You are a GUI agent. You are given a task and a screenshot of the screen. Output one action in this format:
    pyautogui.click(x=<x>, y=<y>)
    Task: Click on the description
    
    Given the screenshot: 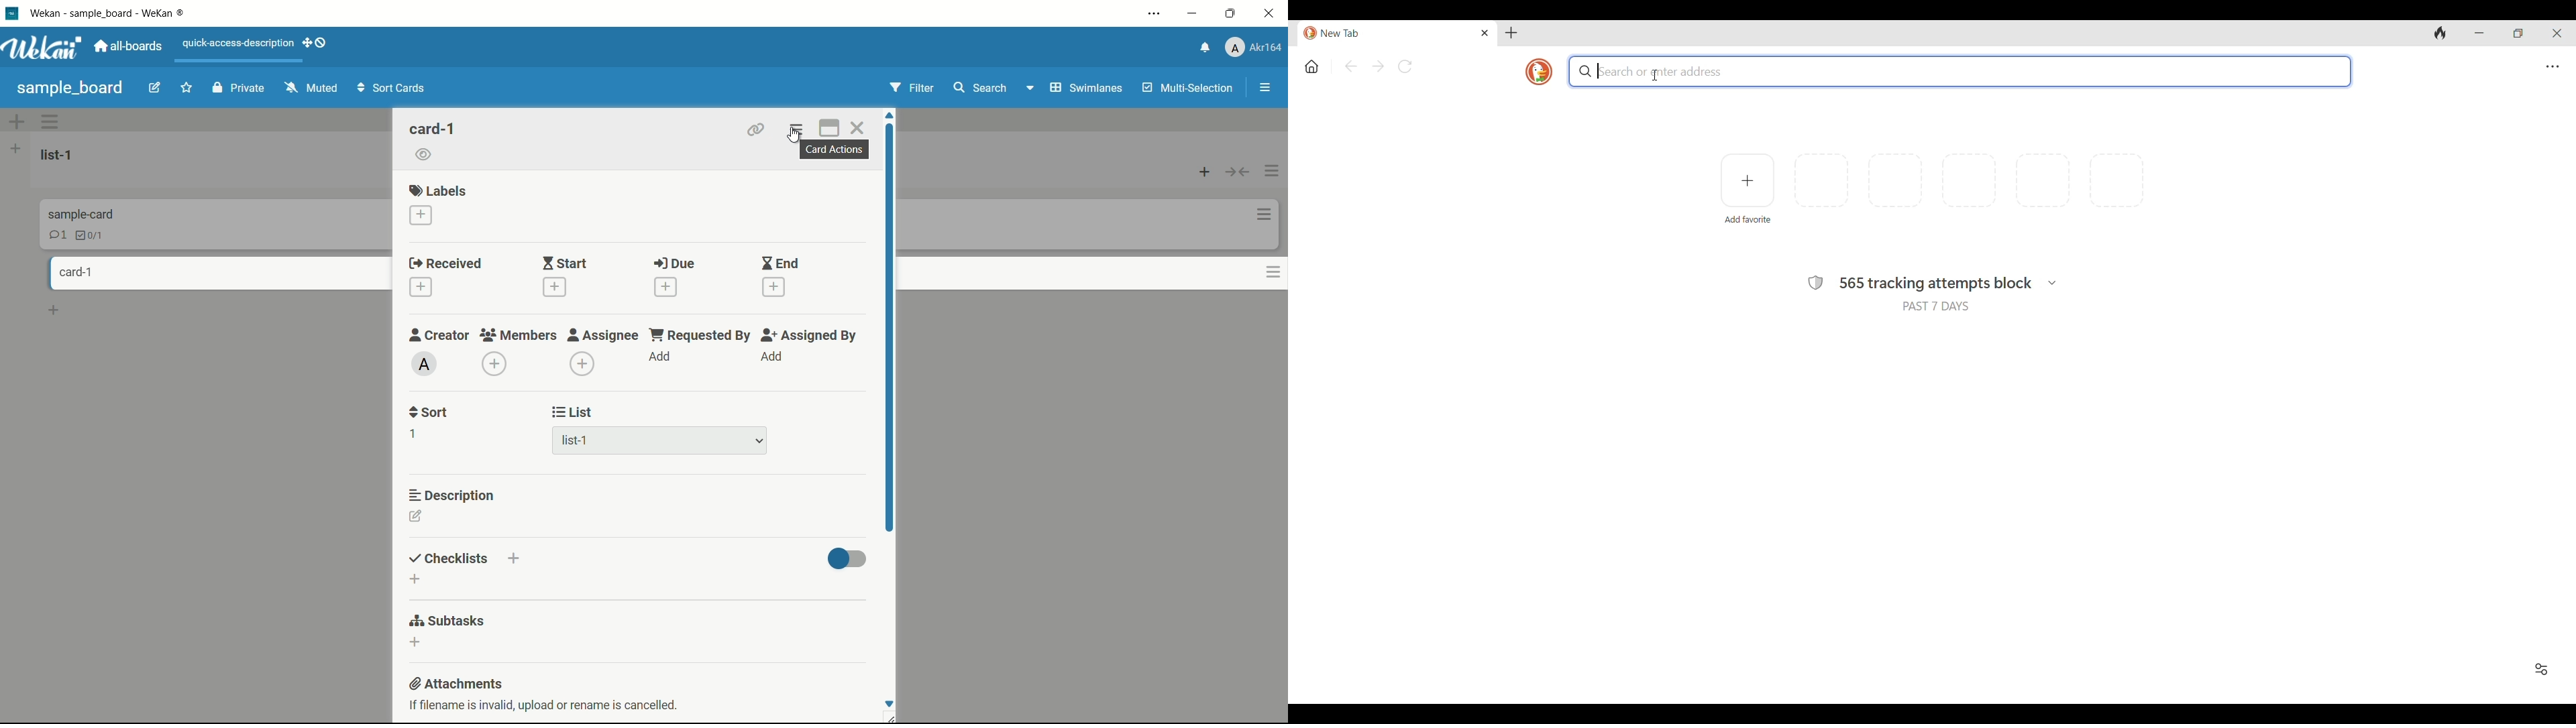 What is the action you would take?
    pyautogui.click(x=452, y=495)
    